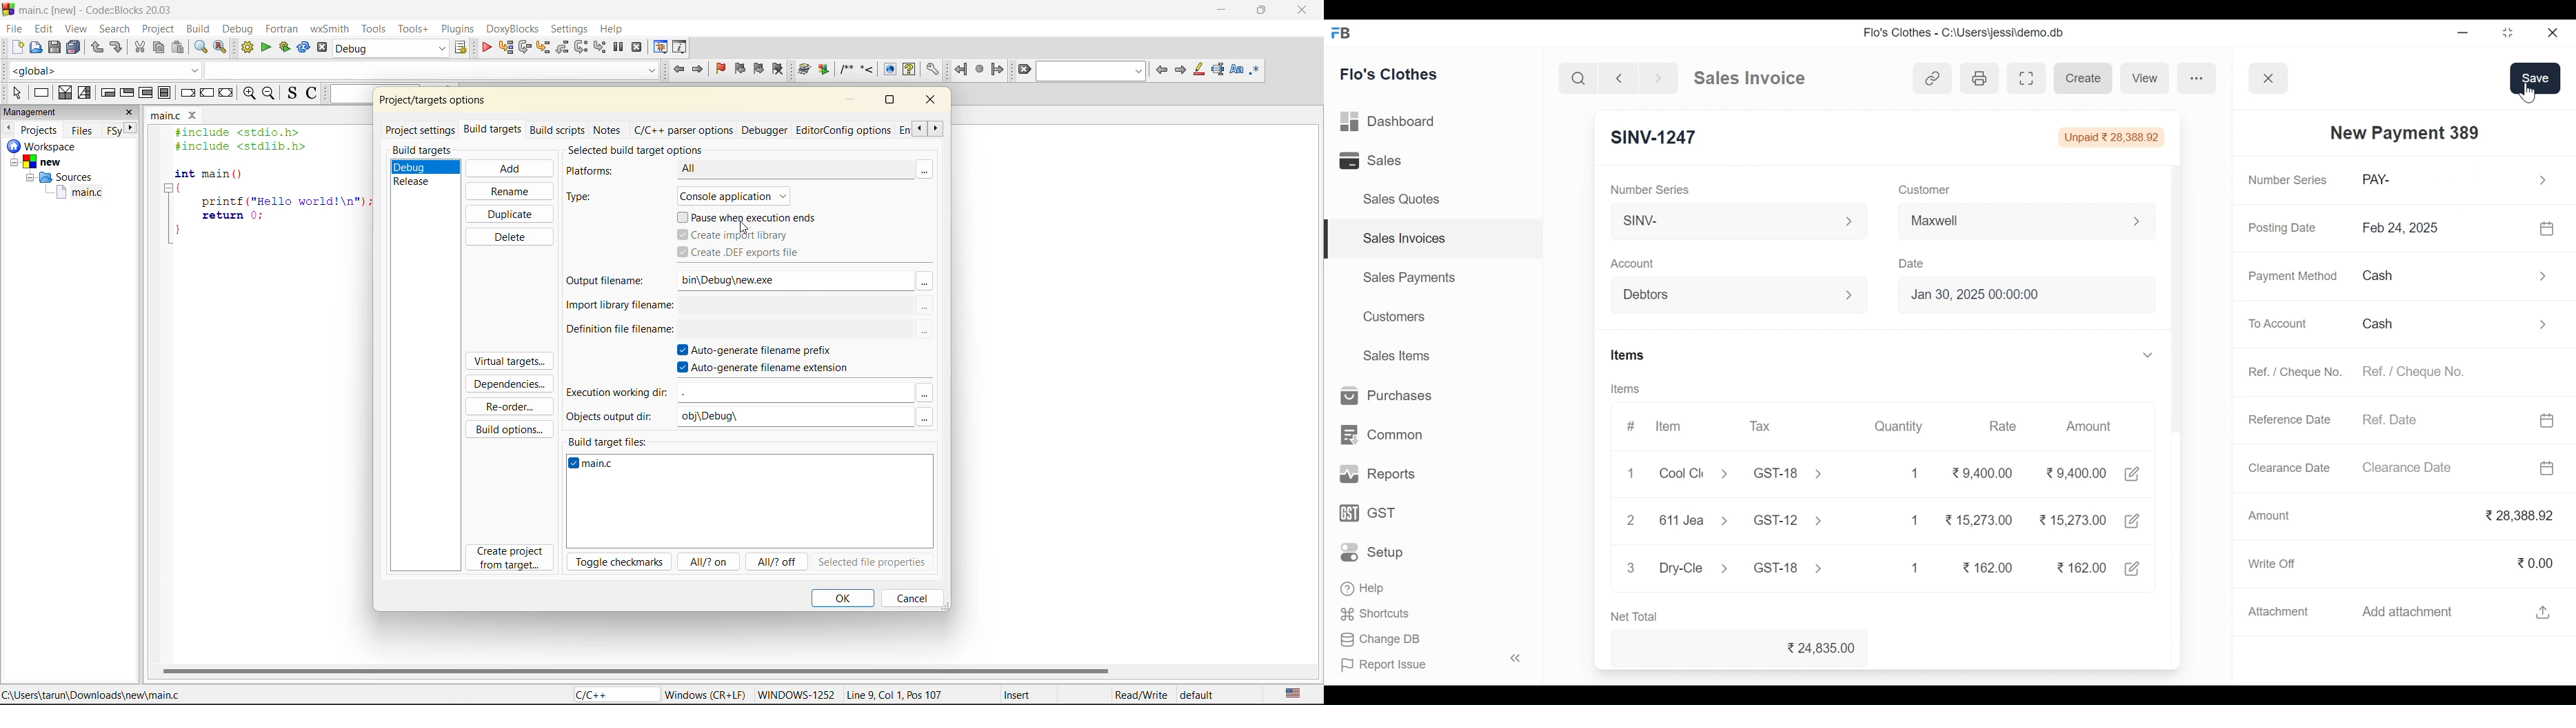 This screenshot has height=728, width=2576. What do you see at coordinates (2292, 421) in the screenshot?
I see `Reference Date` at bounding box center [2292, 421].